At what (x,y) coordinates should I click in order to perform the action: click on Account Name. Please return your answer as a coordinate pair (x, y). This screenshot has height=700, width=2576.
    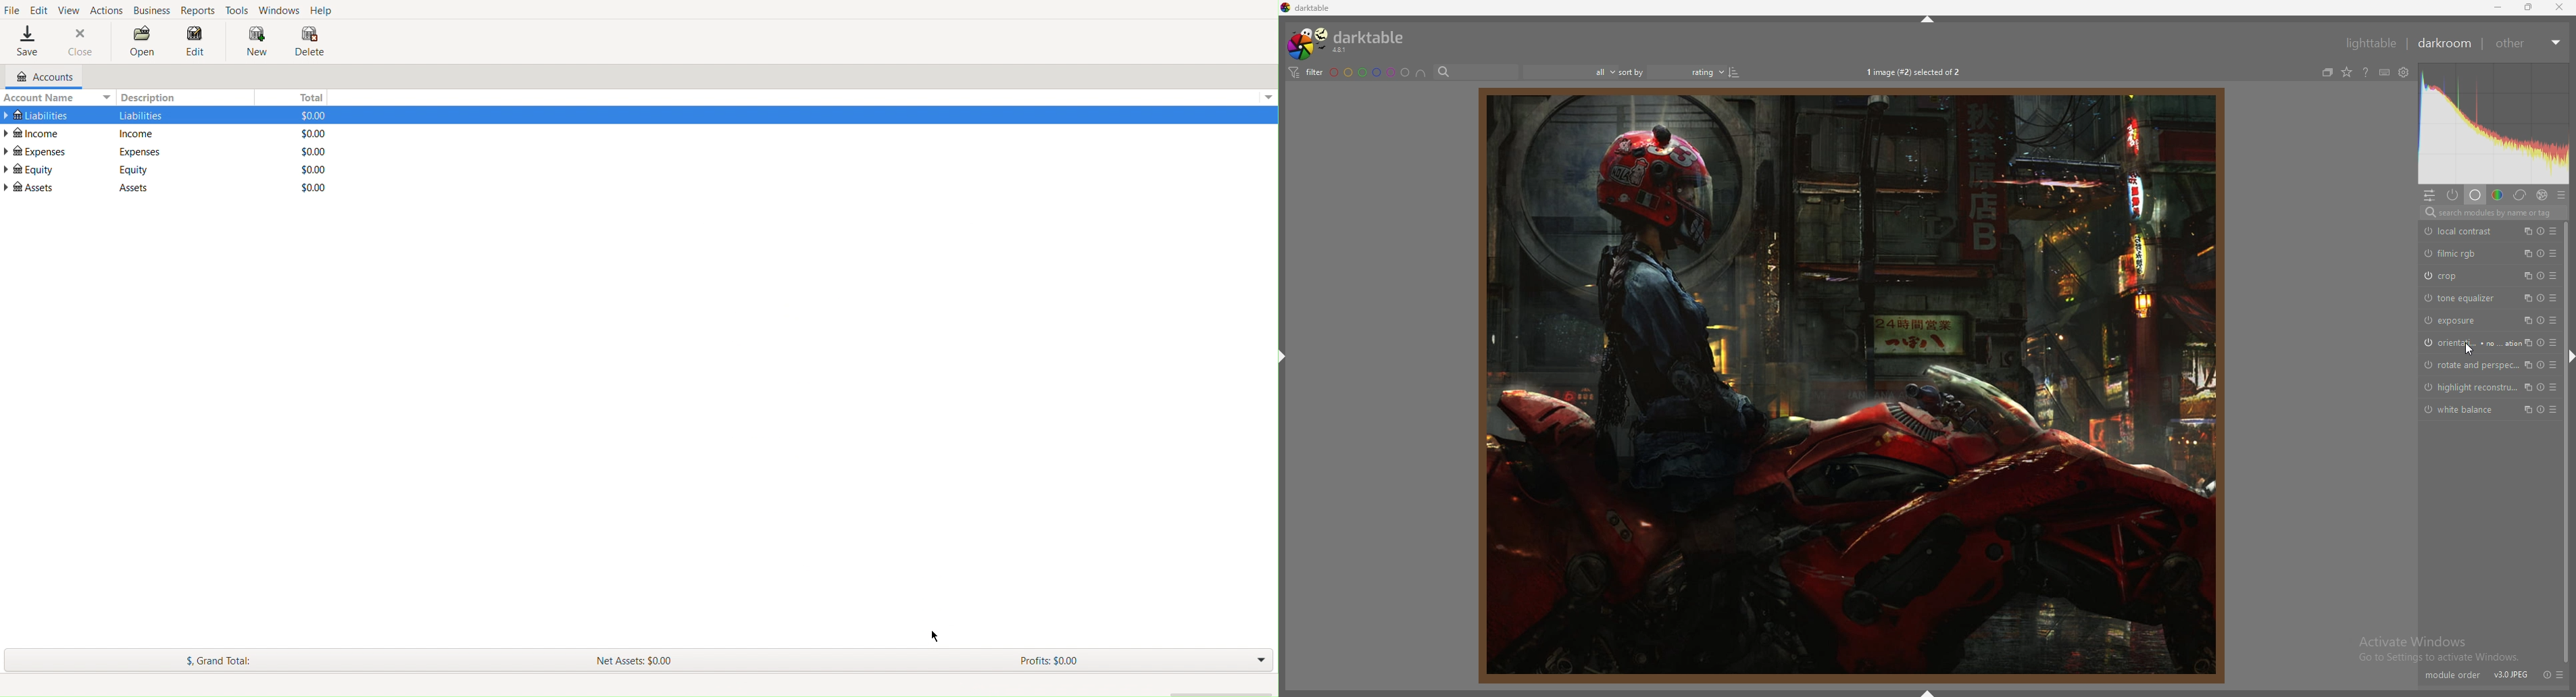
    Looking at the image, I should click on (56, 97).